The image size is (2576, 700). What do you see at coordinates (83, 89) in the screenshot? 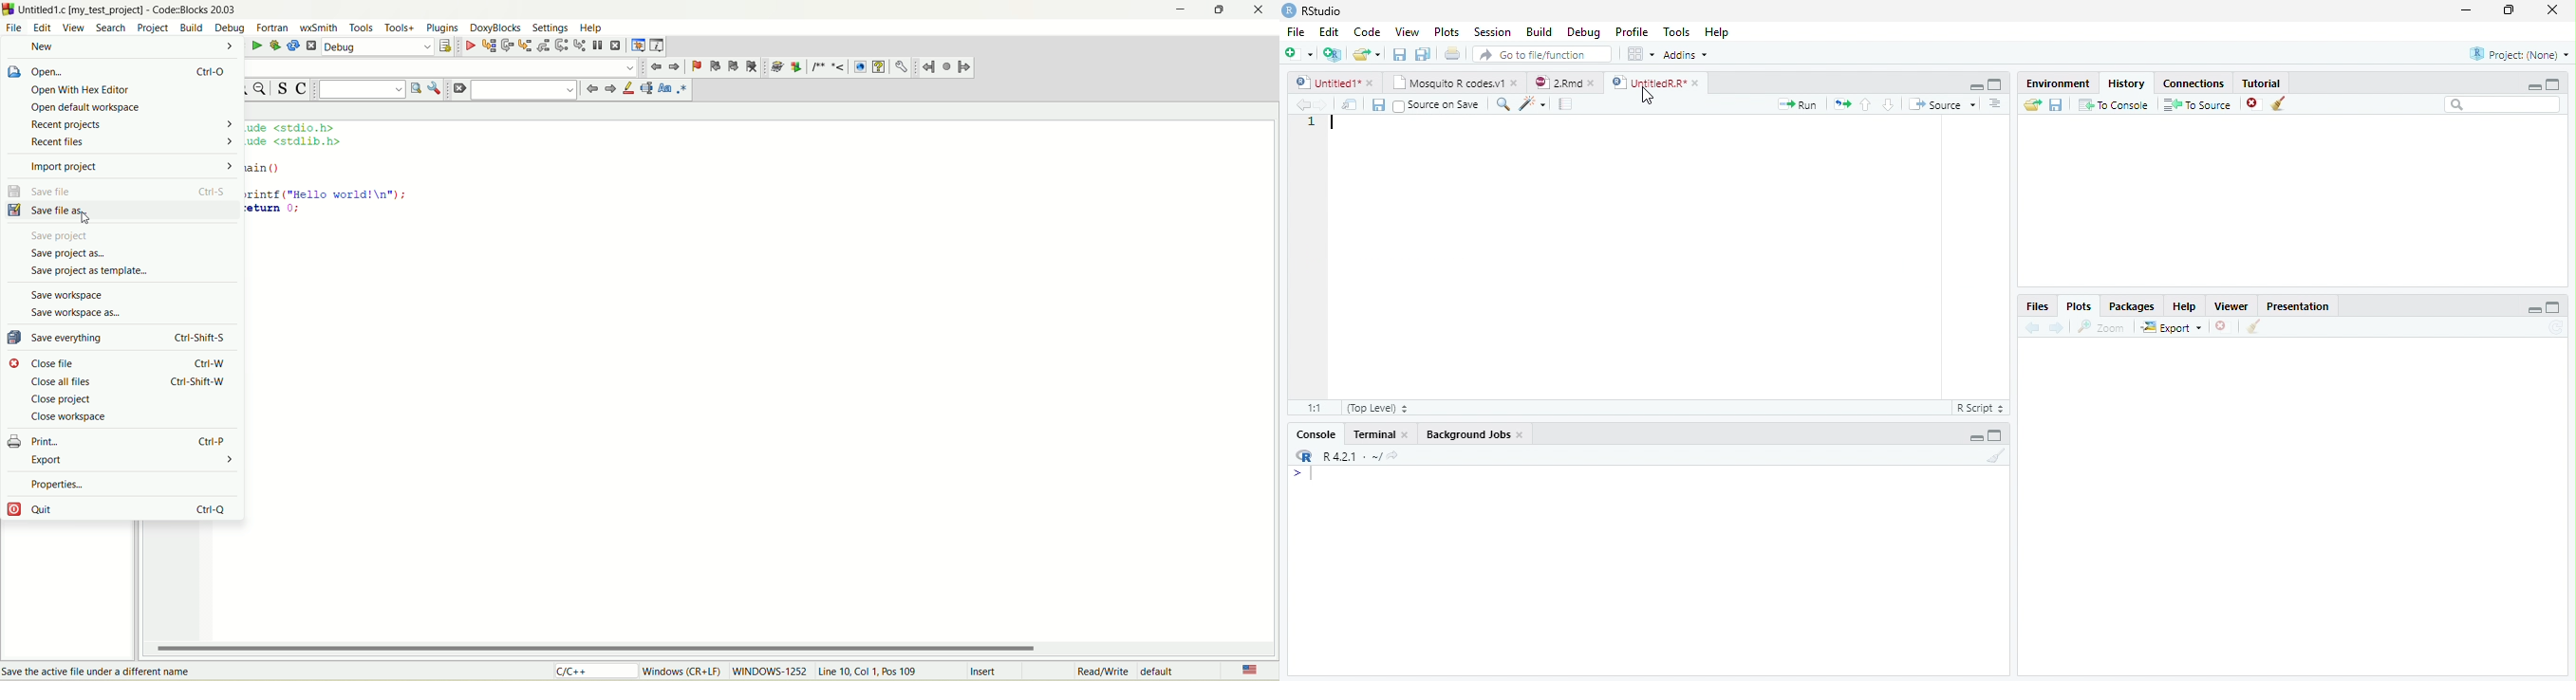
I see `open with hex editor` at bounding box center [83, 89].